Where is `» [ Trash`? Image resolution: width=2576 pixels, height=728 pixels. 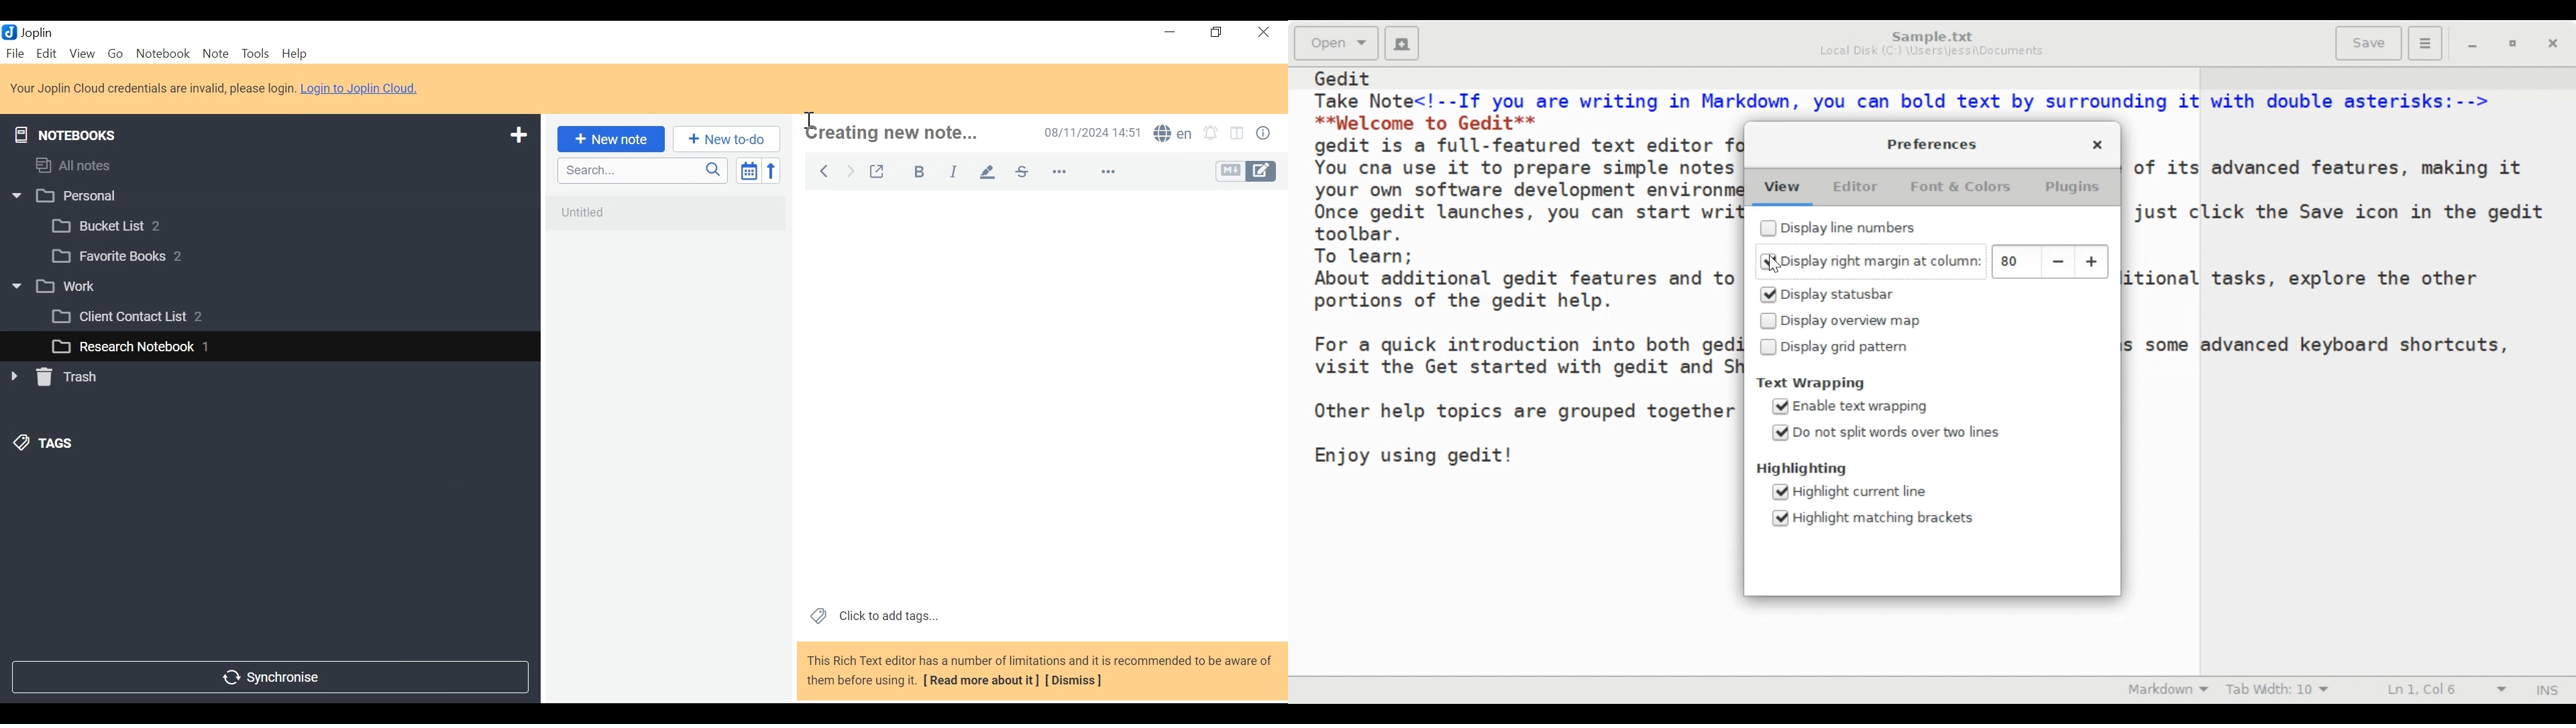 » [ Trash is located at coordinates (70, 377).